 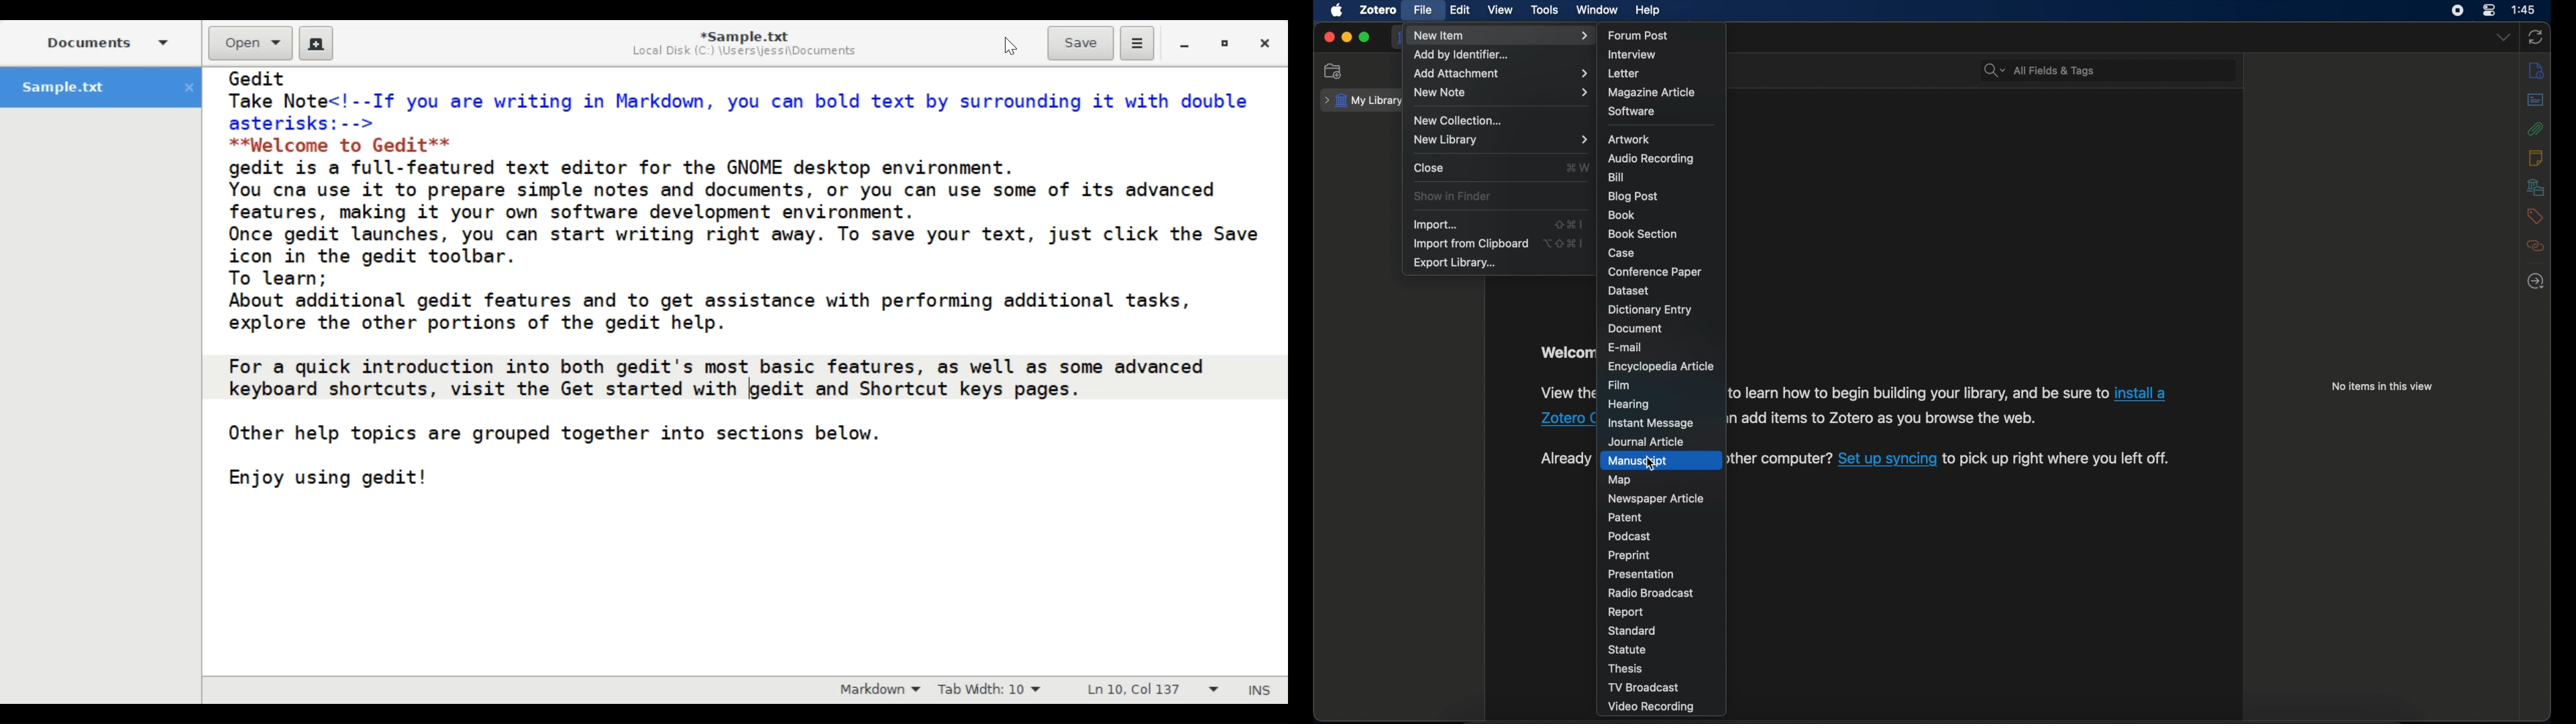 What do you see at coordinates (1617, 178) in the screenshot?
I see `bill` at bounding box center [1617, 178].